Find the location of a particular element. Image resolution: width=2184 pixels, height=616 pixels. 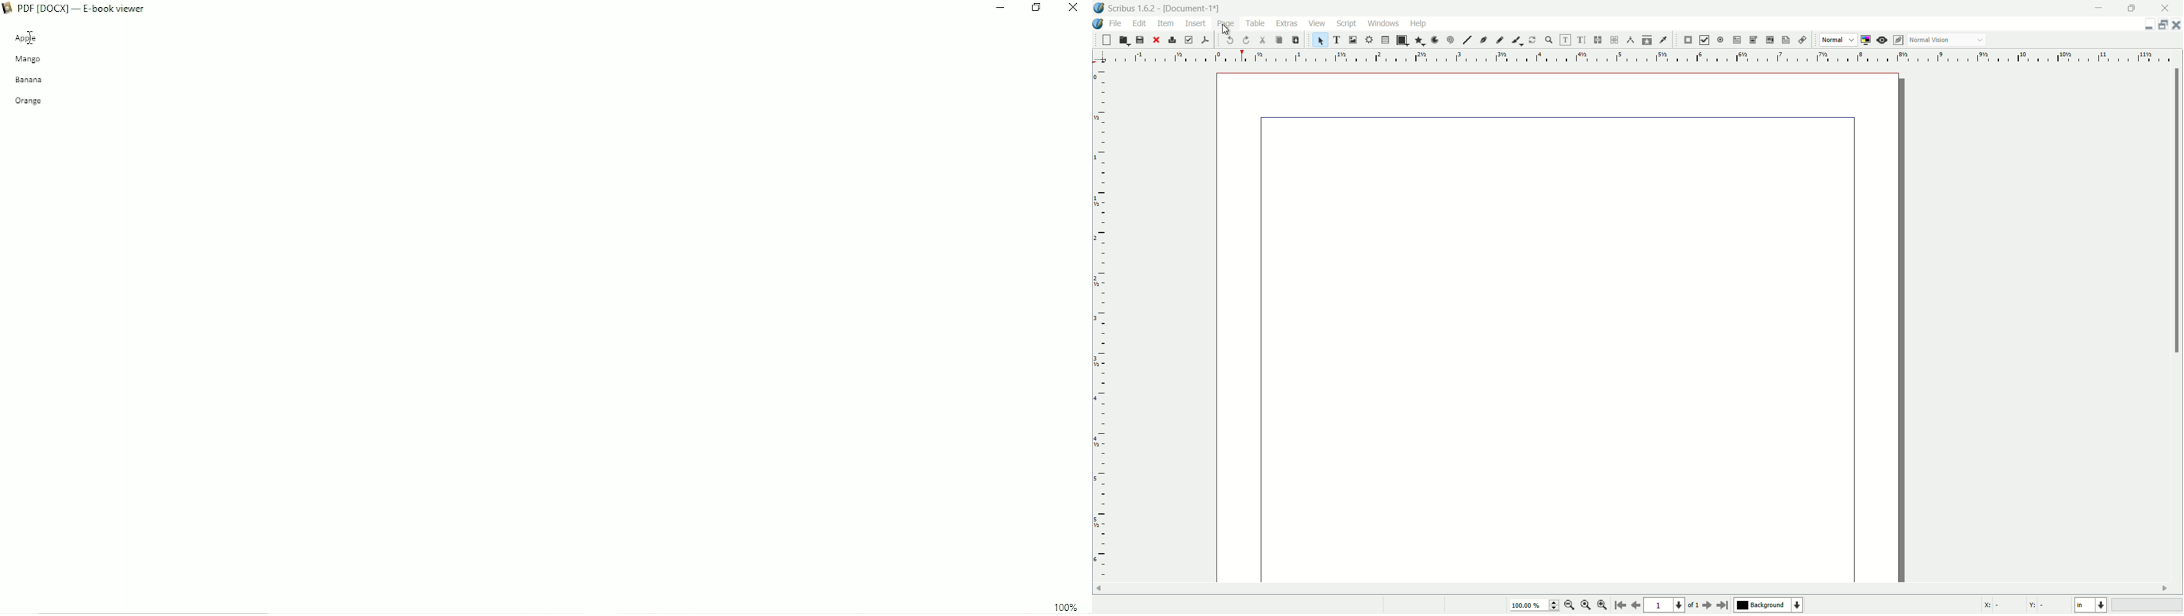

link annotation is located at coordinates (1800, 40).